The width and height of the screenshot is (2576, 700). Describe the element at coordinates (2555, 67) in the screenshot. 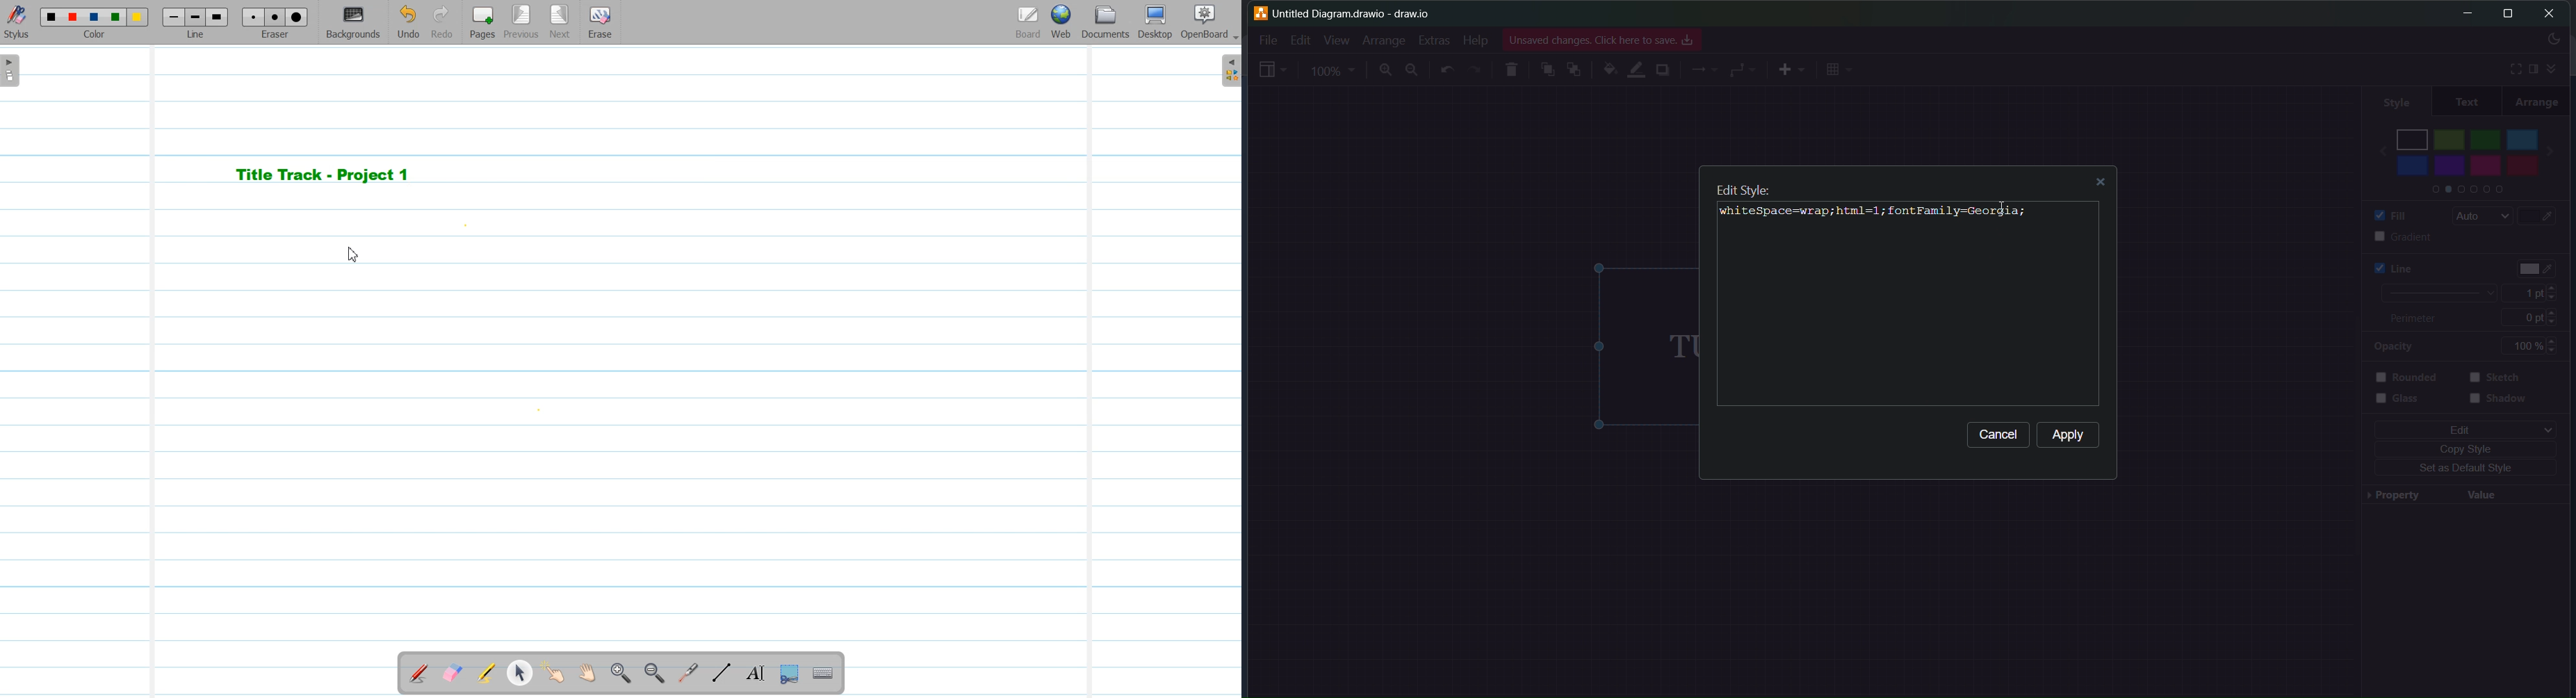

I see `expand/collapse` at that location.